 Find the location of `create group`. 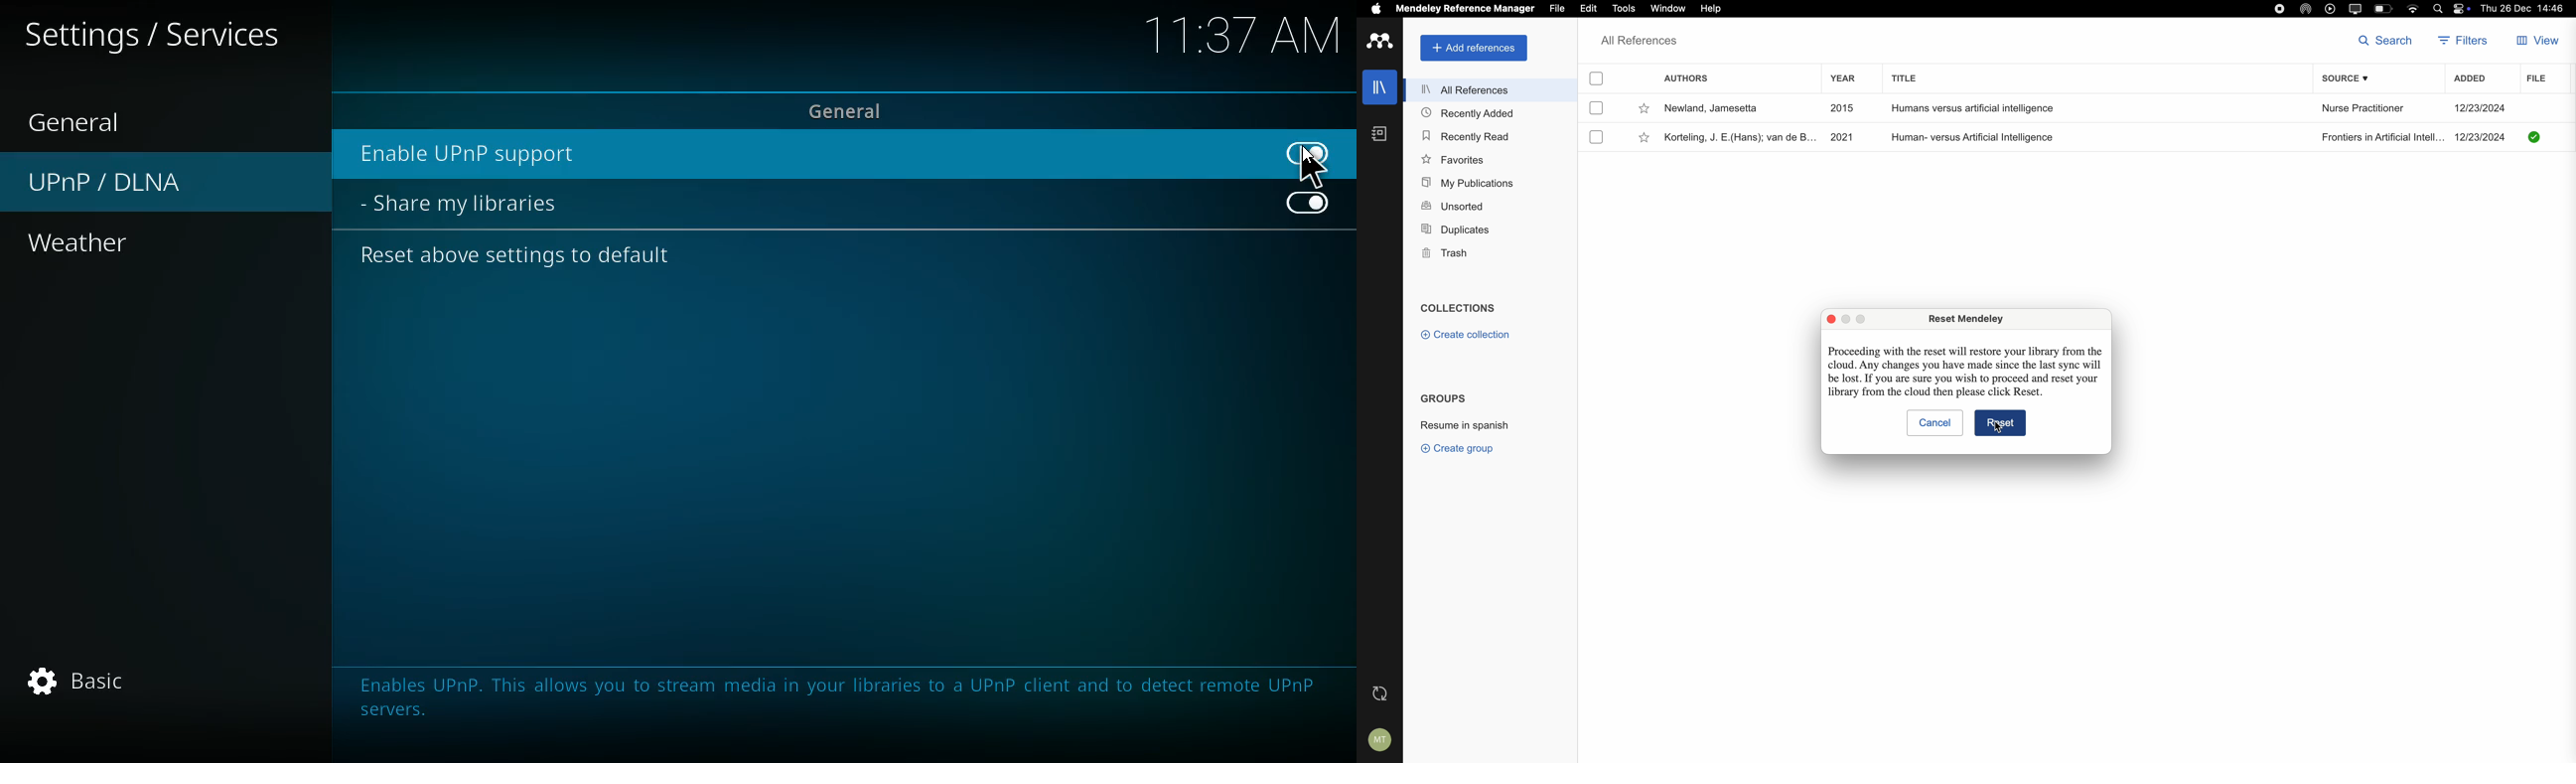

create group is located at coordinates (1458, 450).